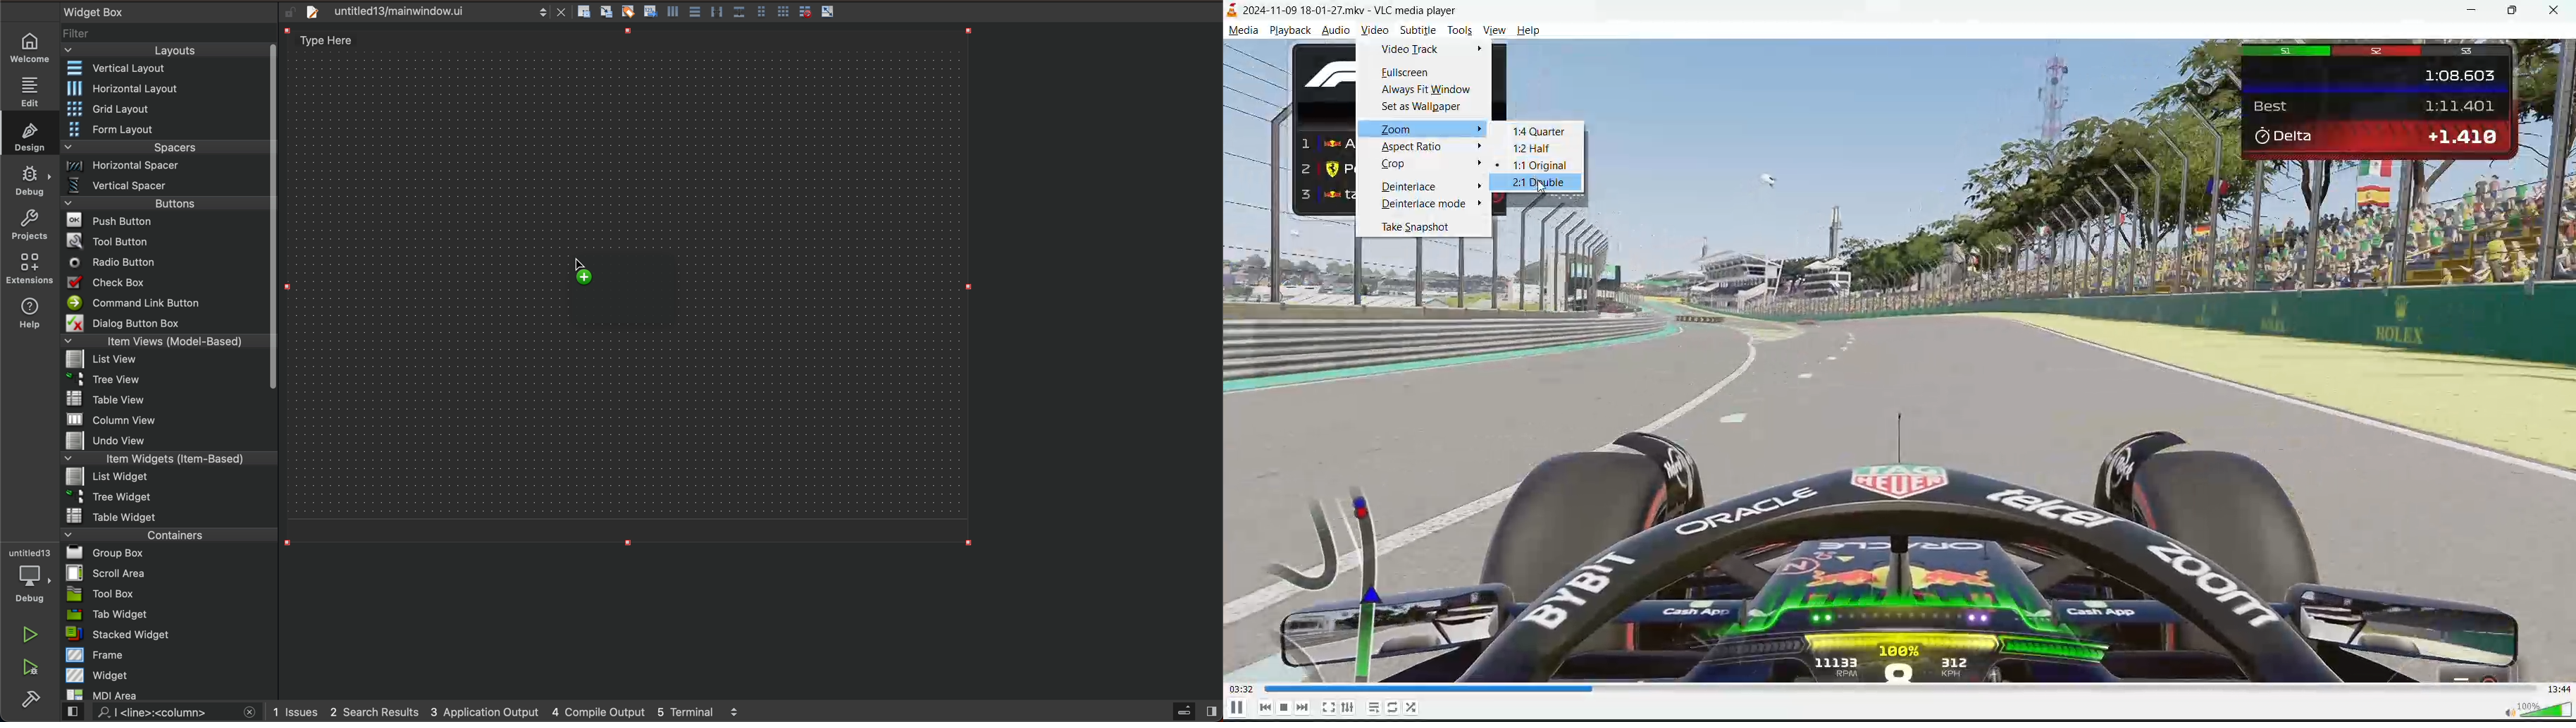  Describe the element at coordinates (167, 380) in the screenshot. I see `tree view` at that location.